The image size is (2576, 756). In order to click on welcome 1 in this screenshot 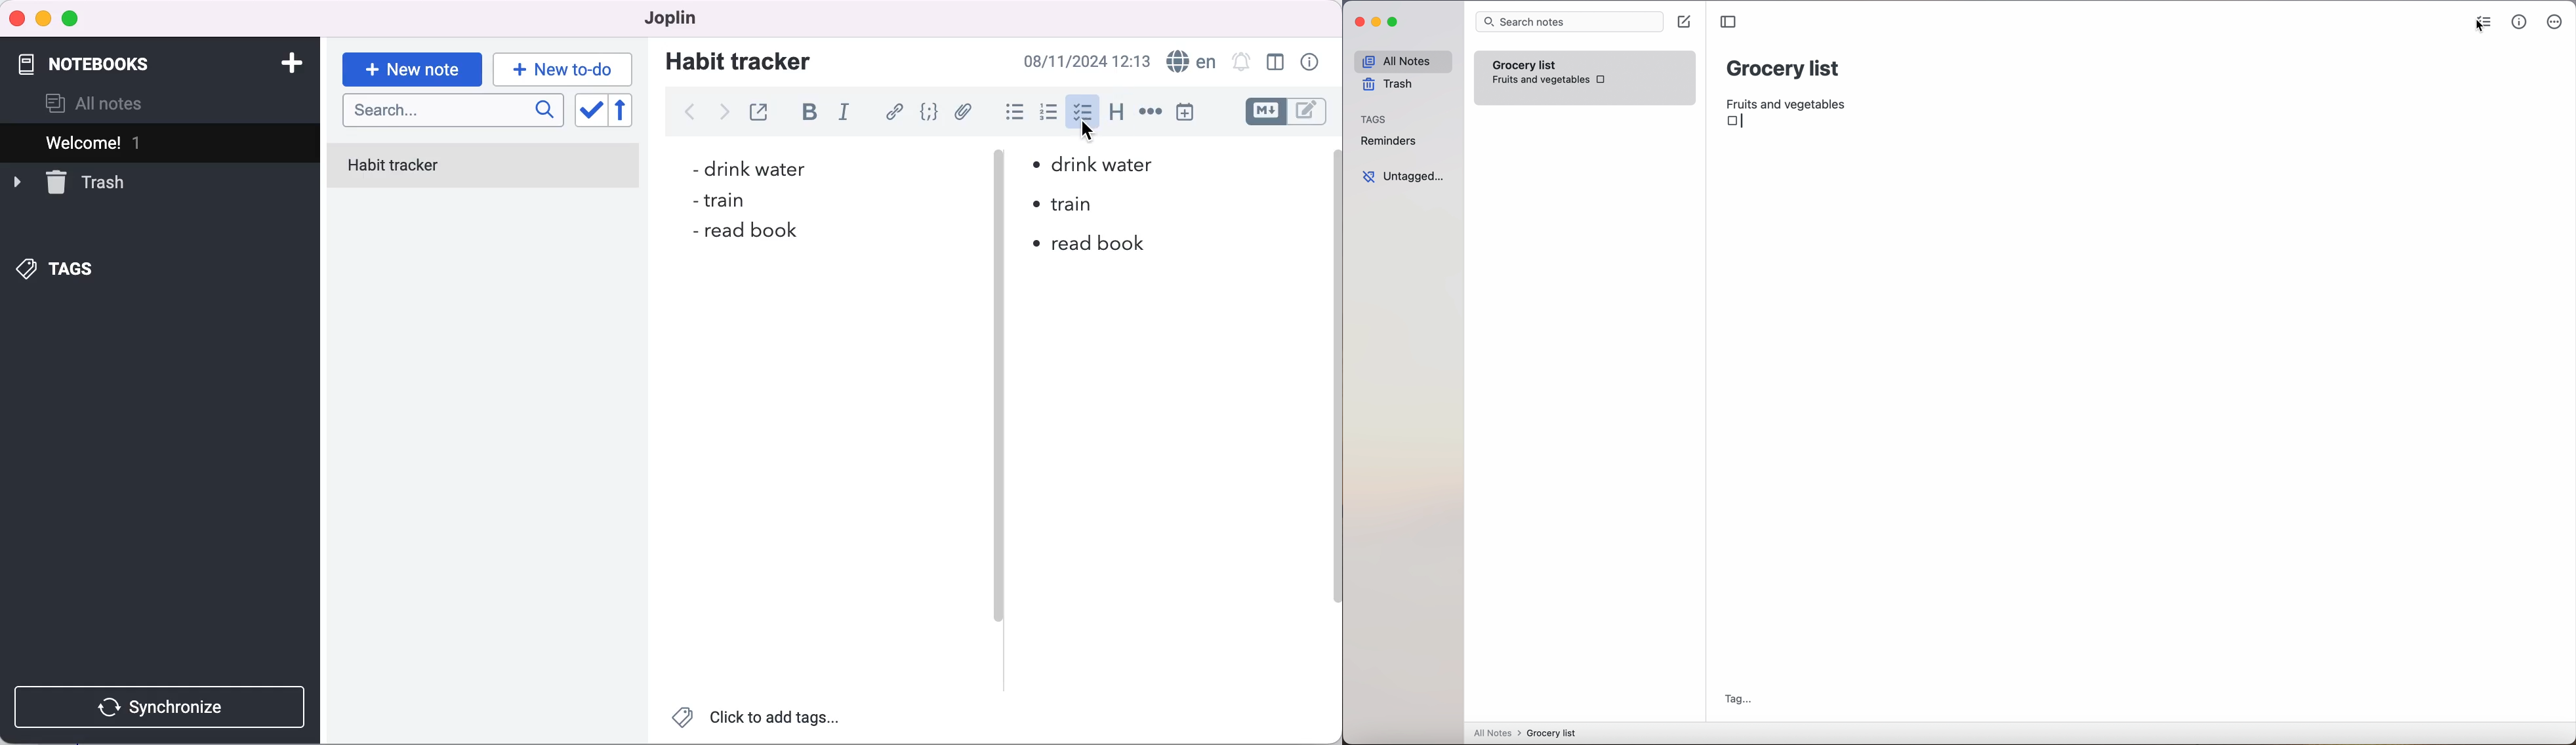, I will do `click(163, 142)`.